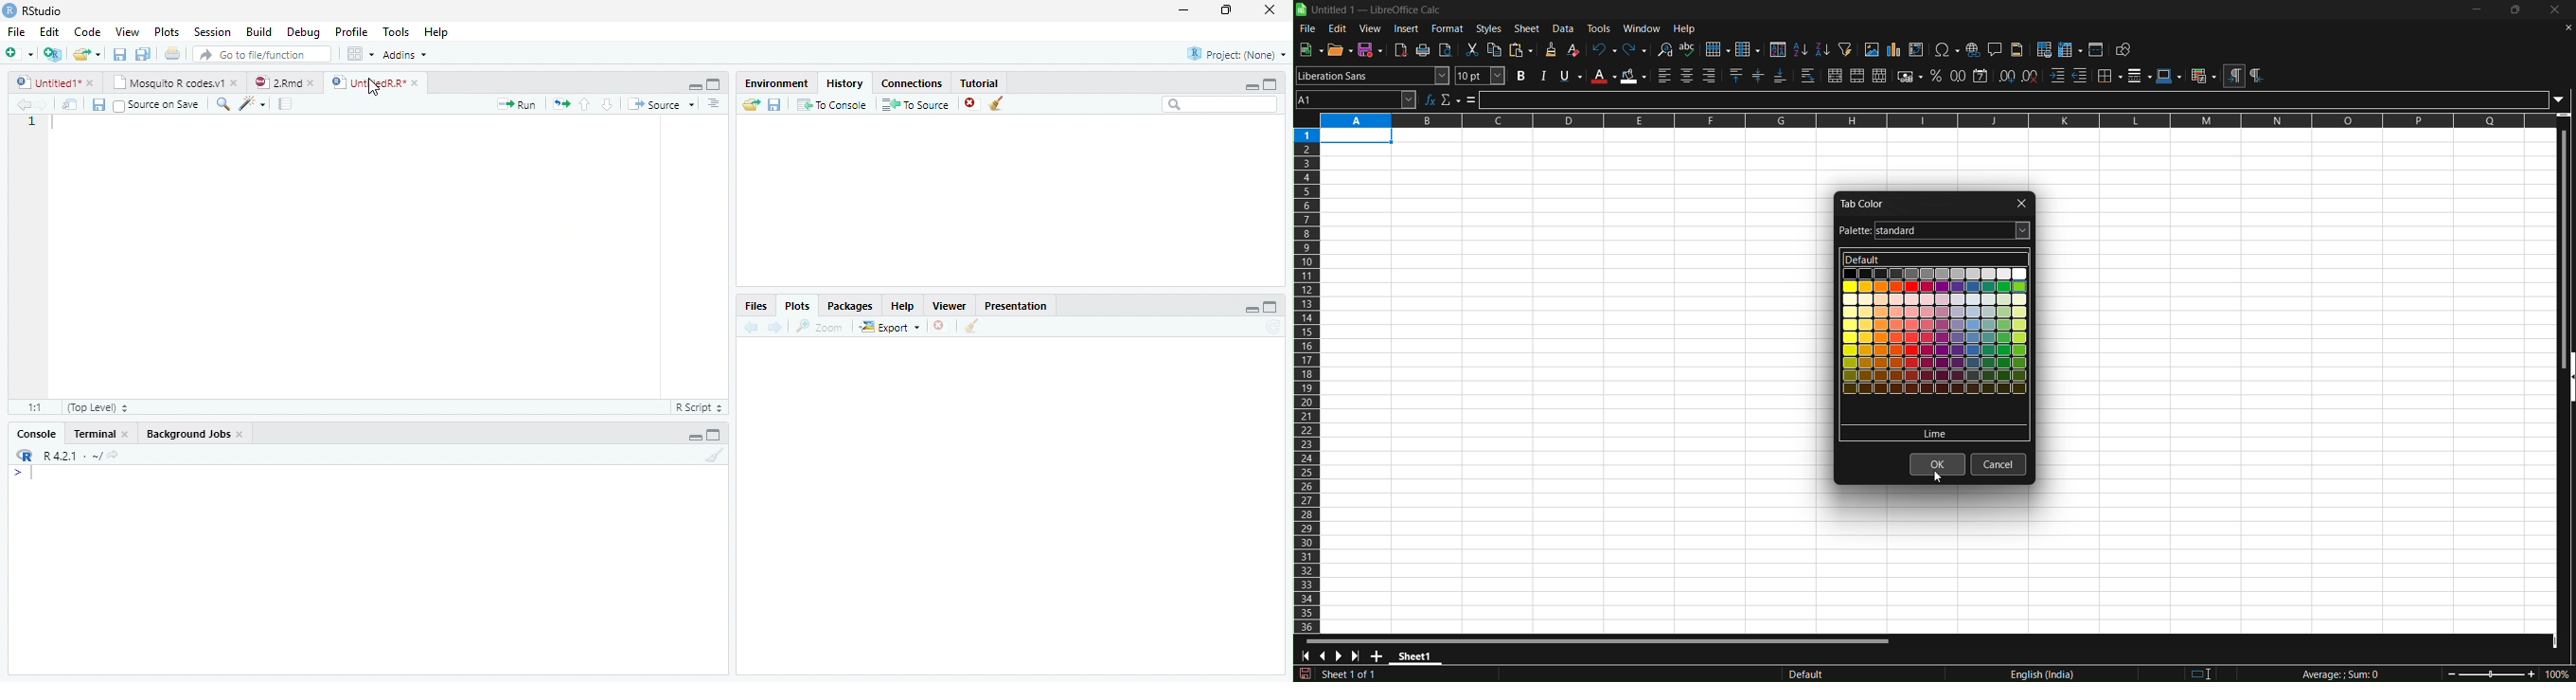 This screenshot has width=2576, height=700. What do you see at coordinates (2256, 76) in the screenshot?
I see `right to left` at bounding box center [2256, 76].